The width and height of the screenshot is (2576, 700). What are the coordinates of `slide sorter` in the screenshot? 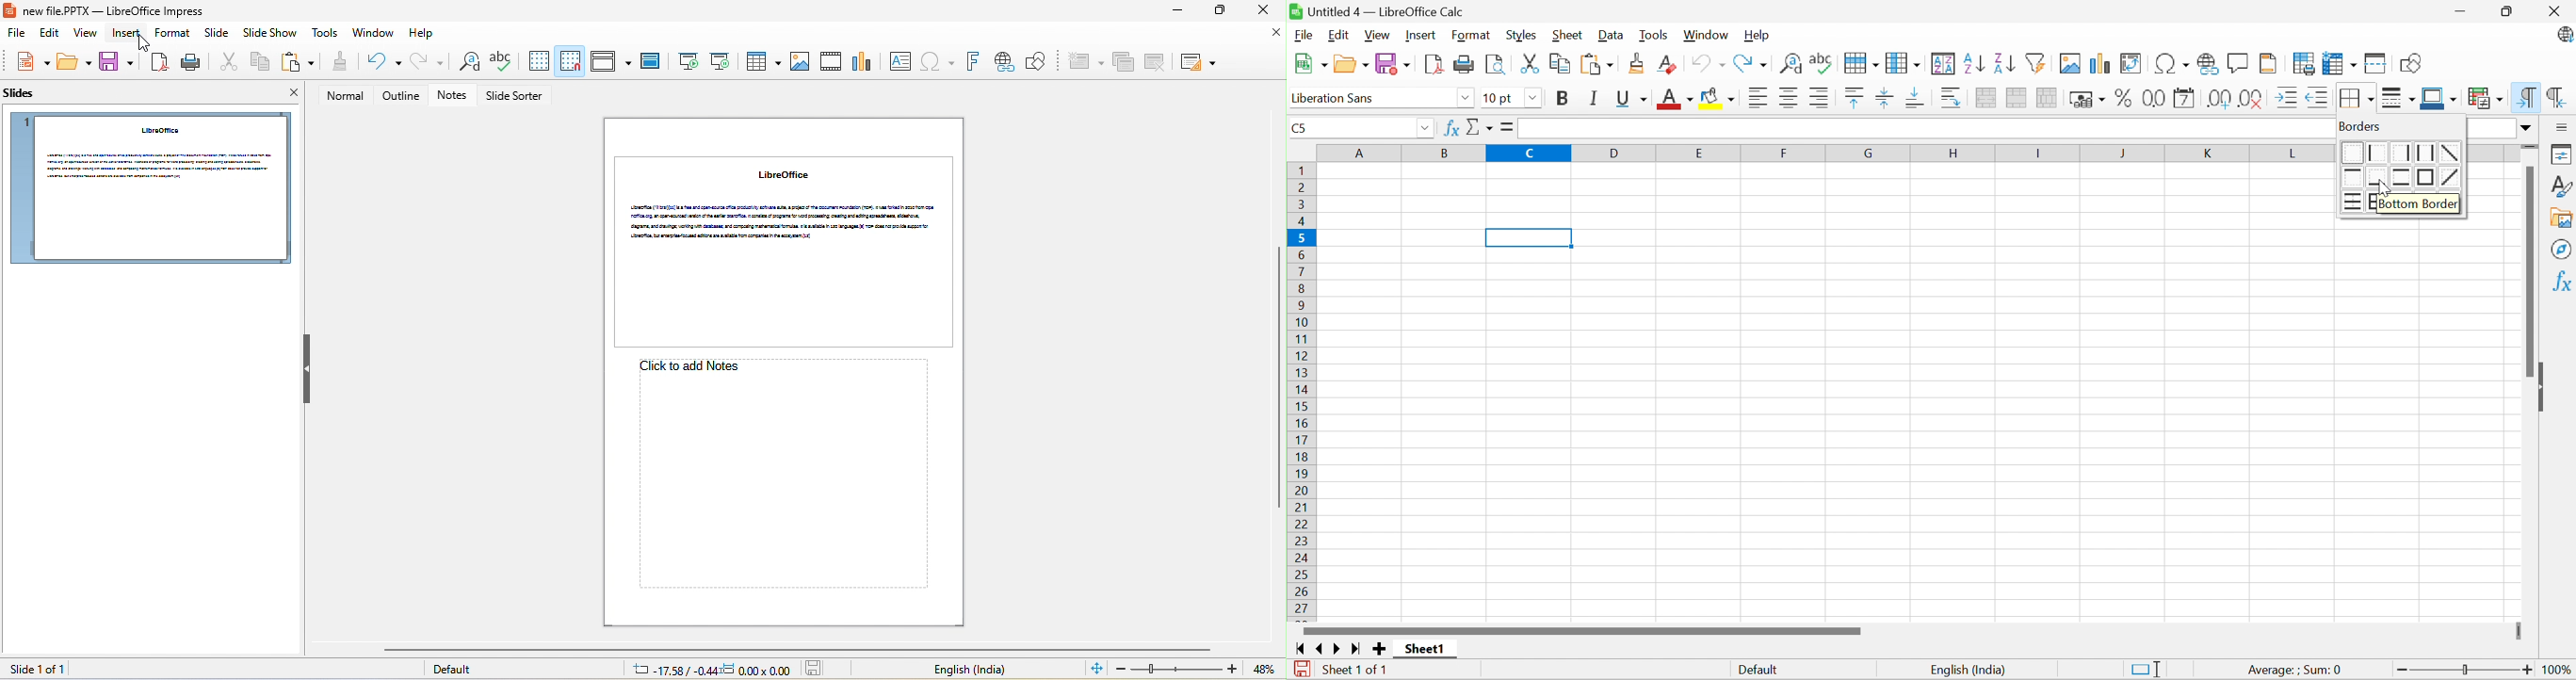 It's located at (517, 97).